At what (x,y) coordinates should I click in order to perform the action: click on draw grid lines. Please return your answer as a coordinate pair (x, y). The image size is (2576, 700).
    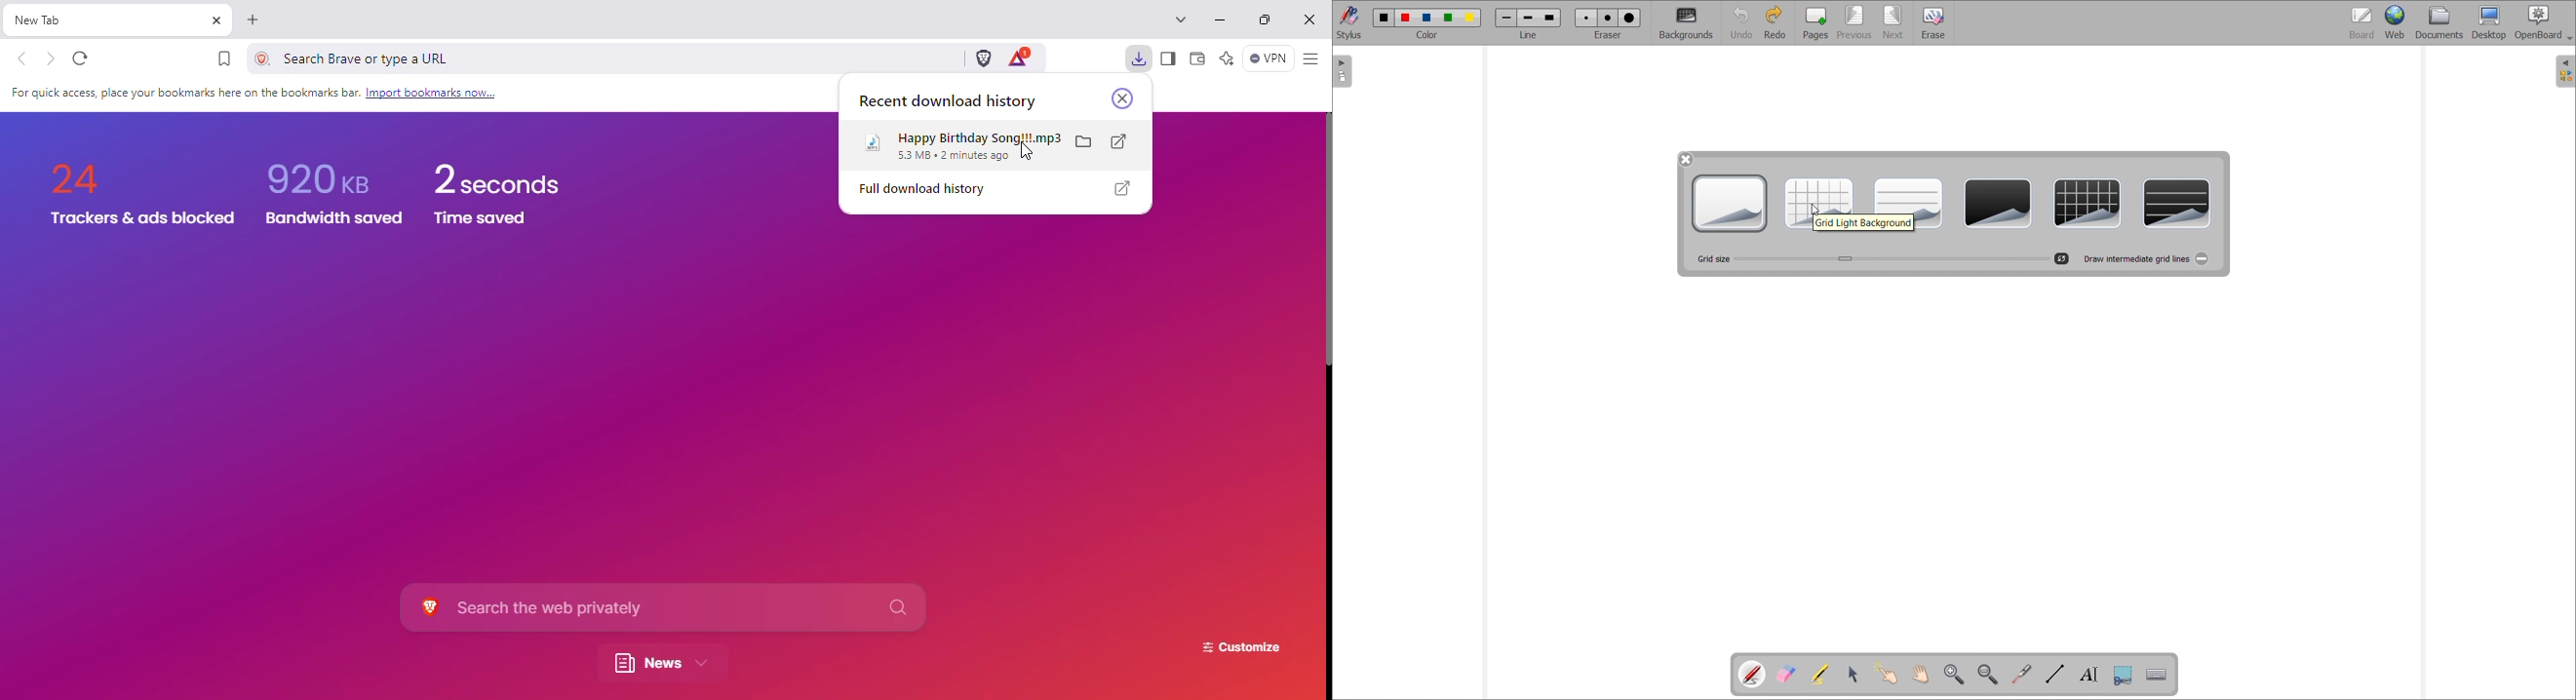
    Looking at the image, I should click on (2136, 258).